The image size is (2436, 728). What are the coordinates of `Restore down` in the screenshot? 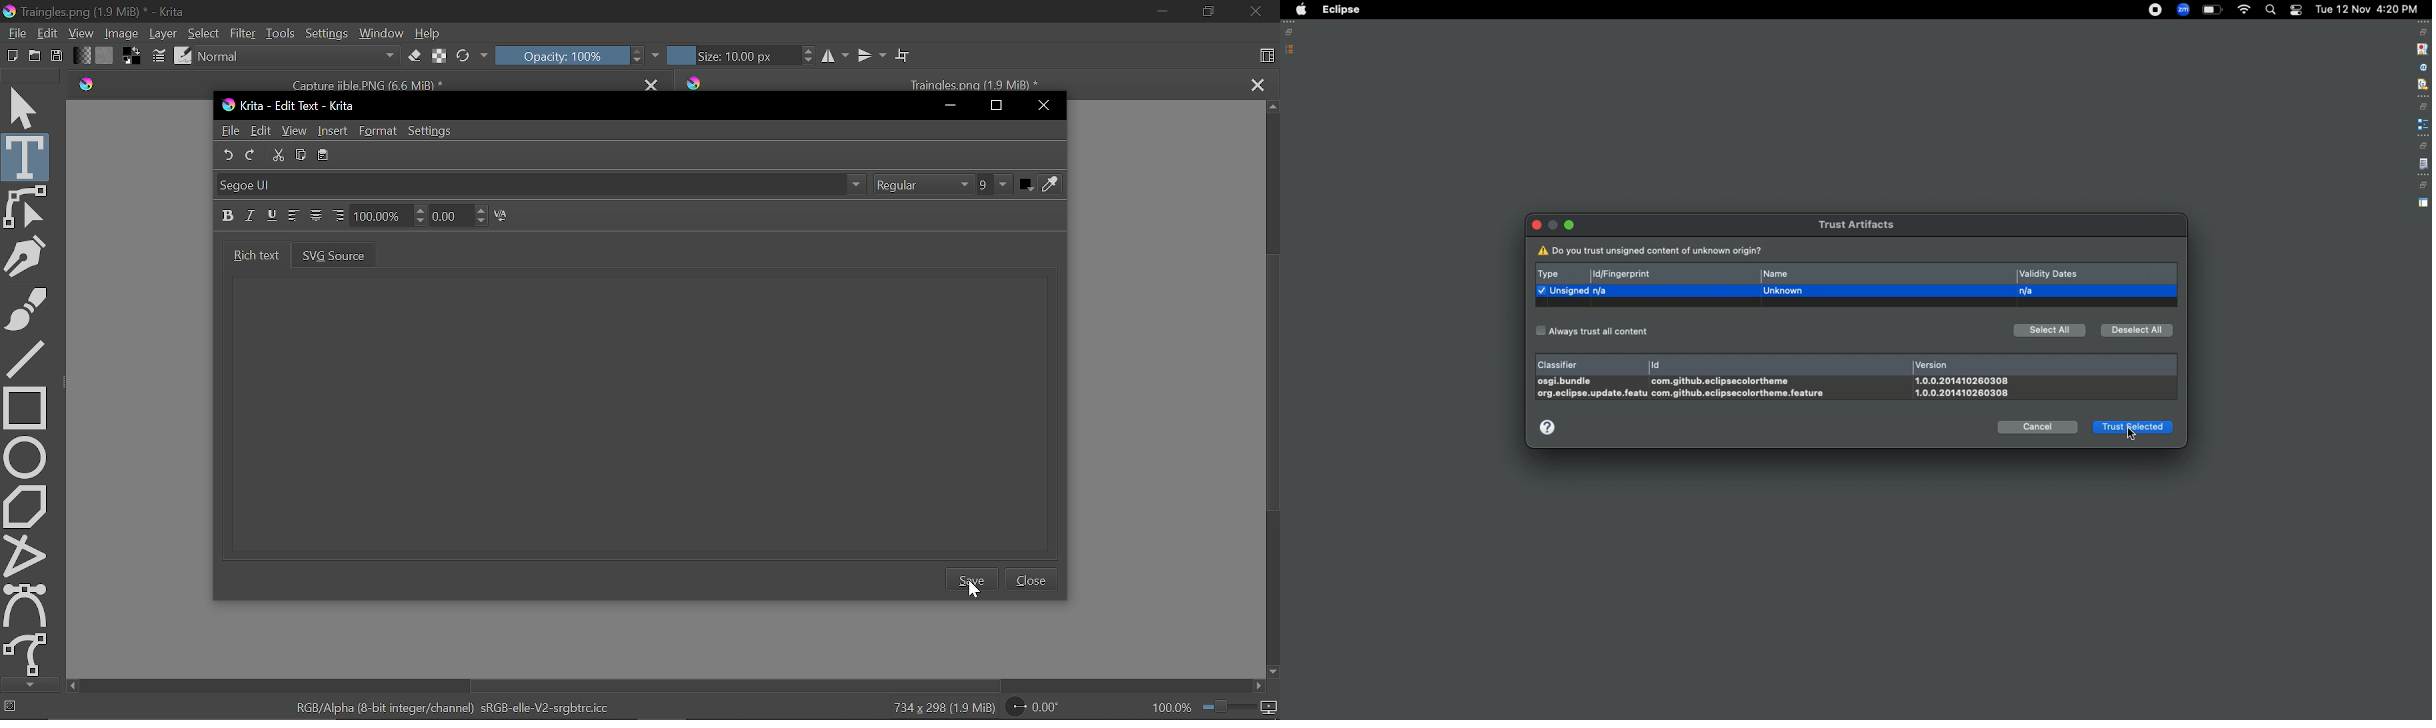 It's located at (1210, 12).